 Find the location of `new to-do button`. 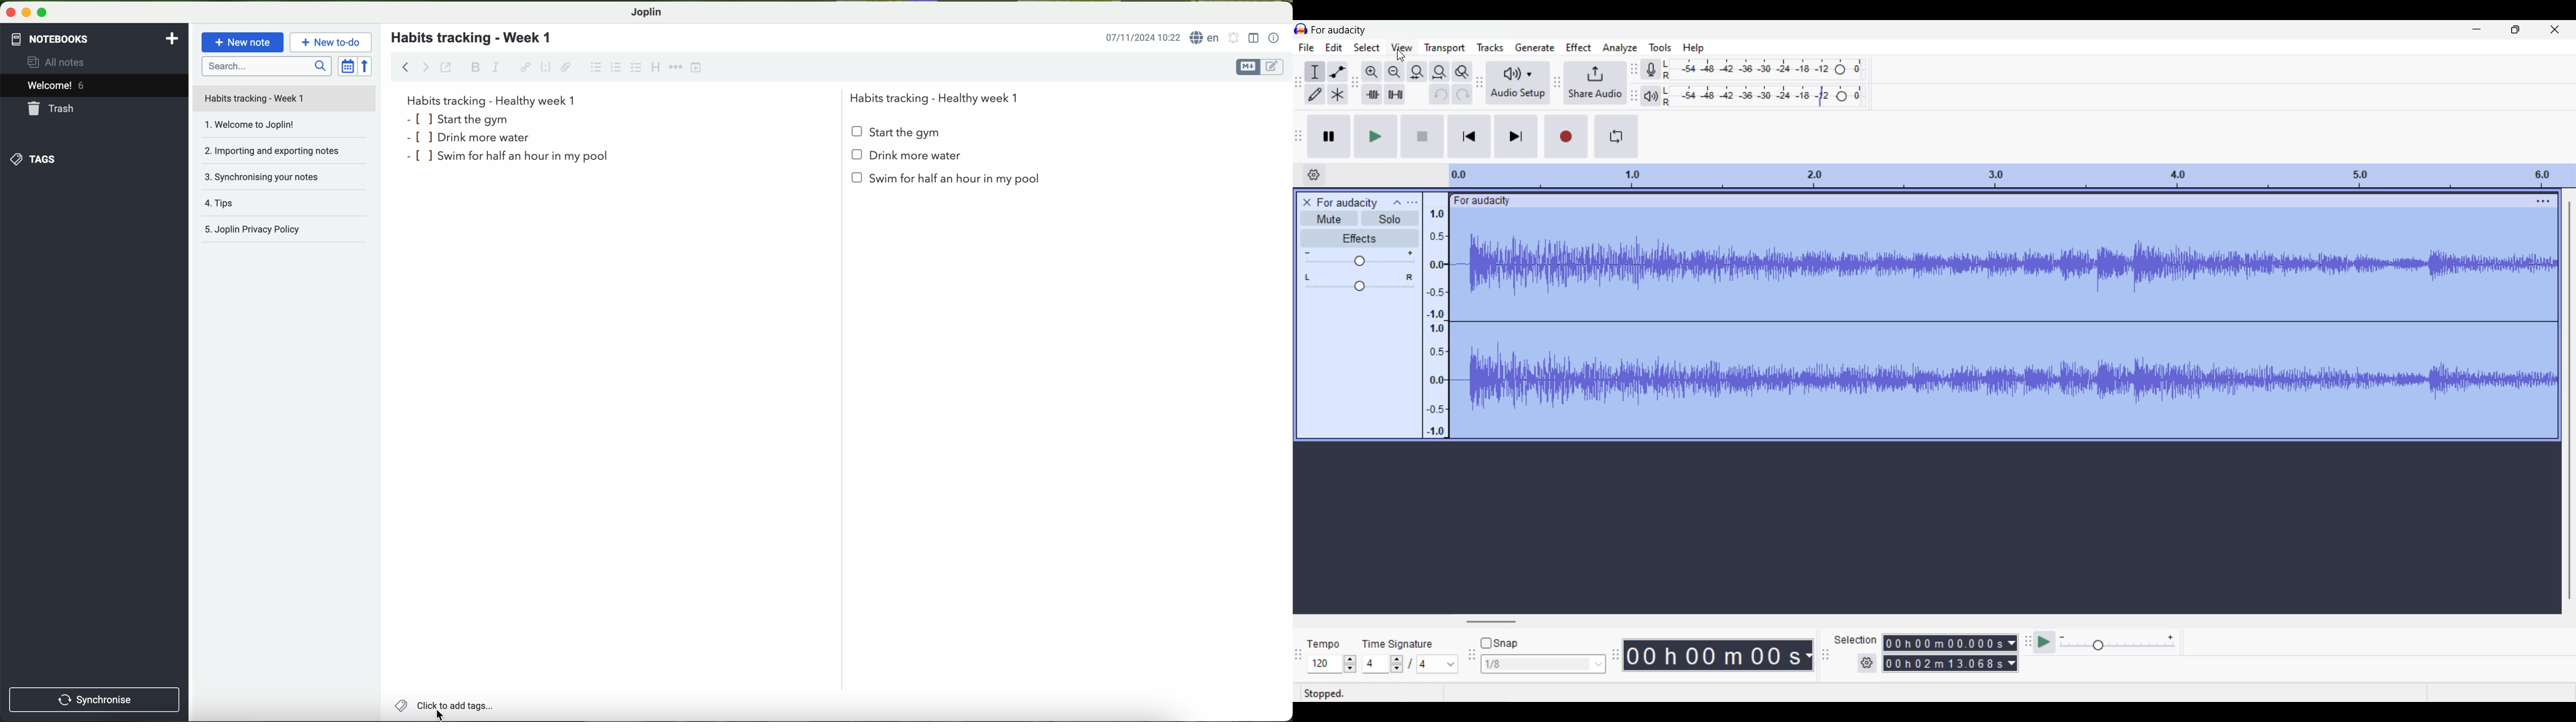

new to-do button is located at coordinates (331, 42).